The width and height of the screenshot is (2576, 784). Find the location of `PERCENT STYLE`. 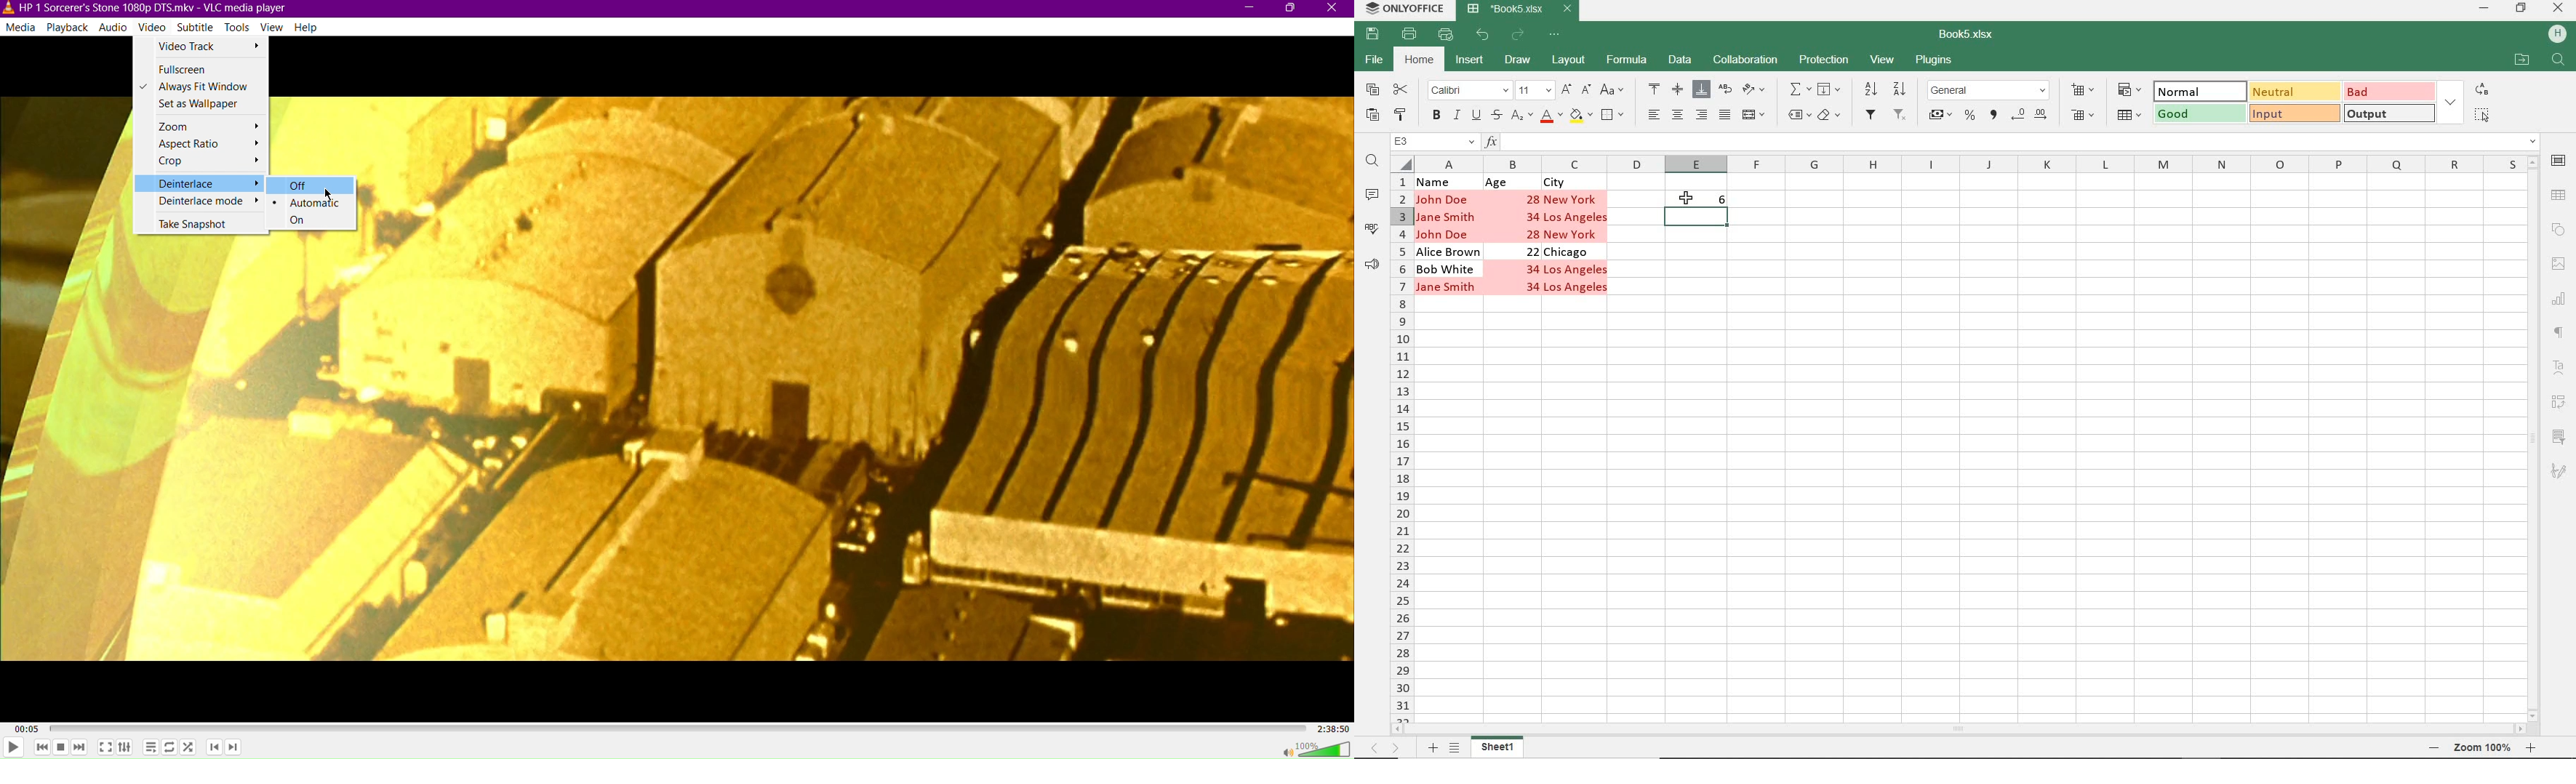

PERCENT STYLE is located at coordinates (1971, 117).